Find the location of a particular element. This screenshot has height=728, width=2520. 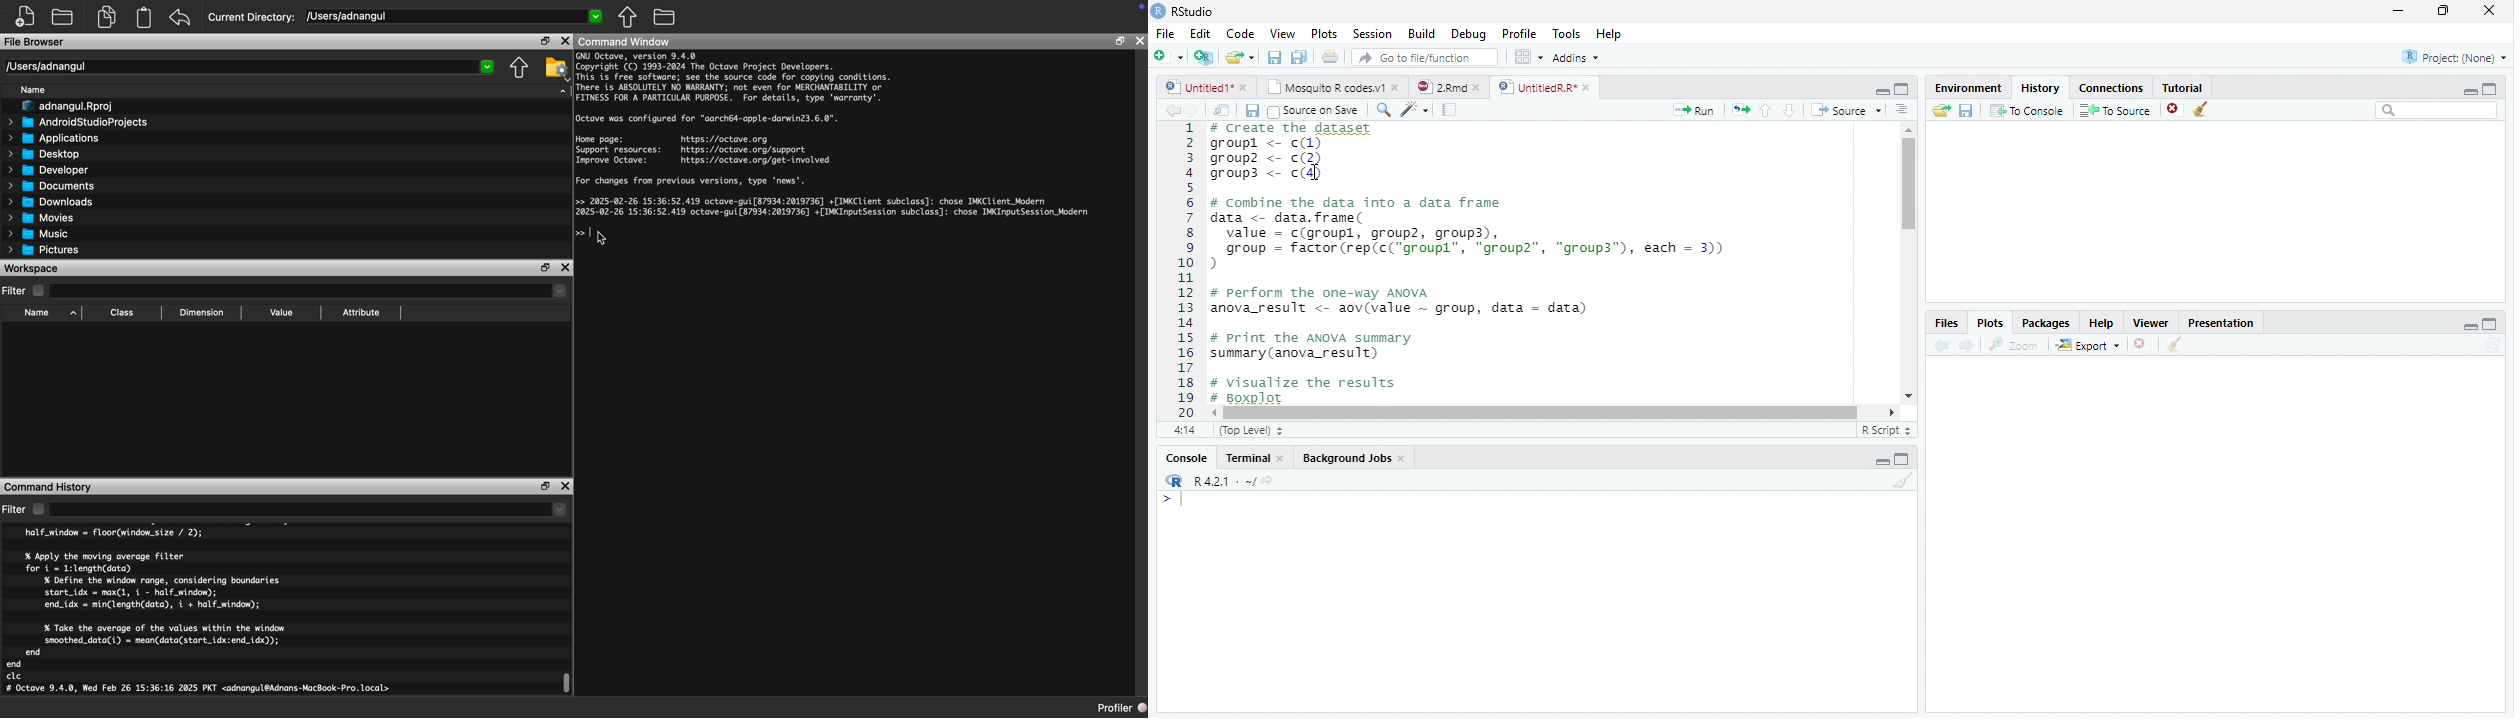

Presentation is located at coordinates (2229, 321).